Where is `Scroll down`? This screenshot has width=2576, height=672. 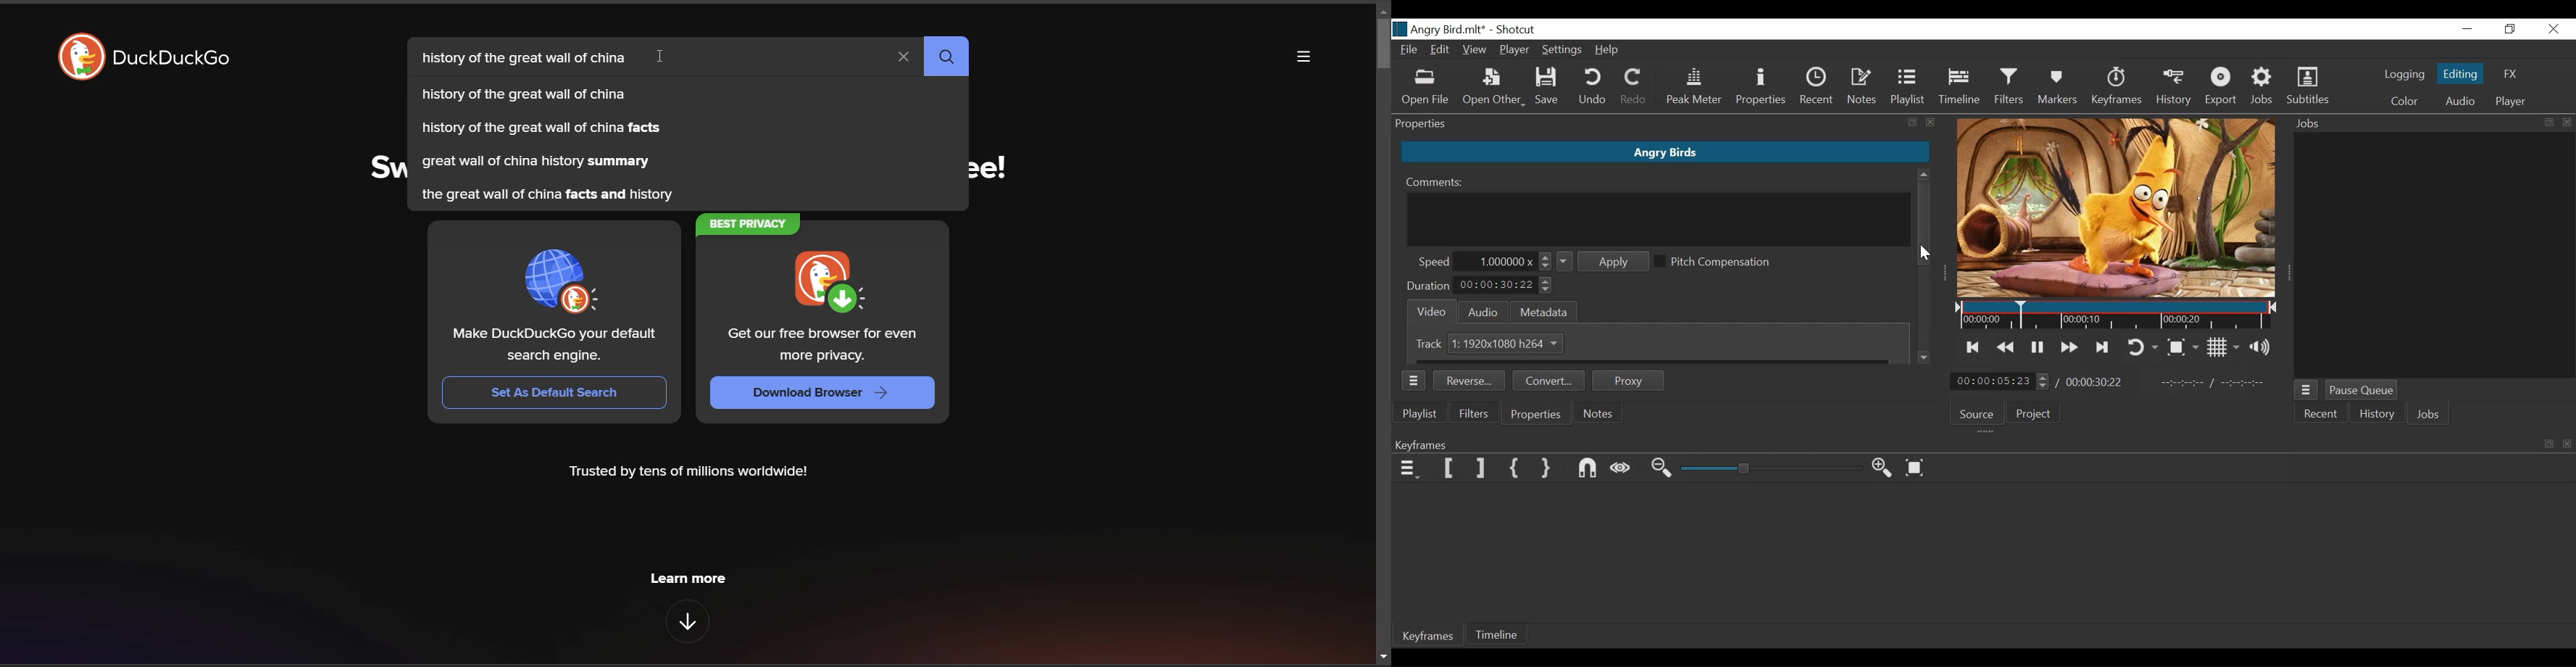 Scroll down is located at coordinates (1924, 357).